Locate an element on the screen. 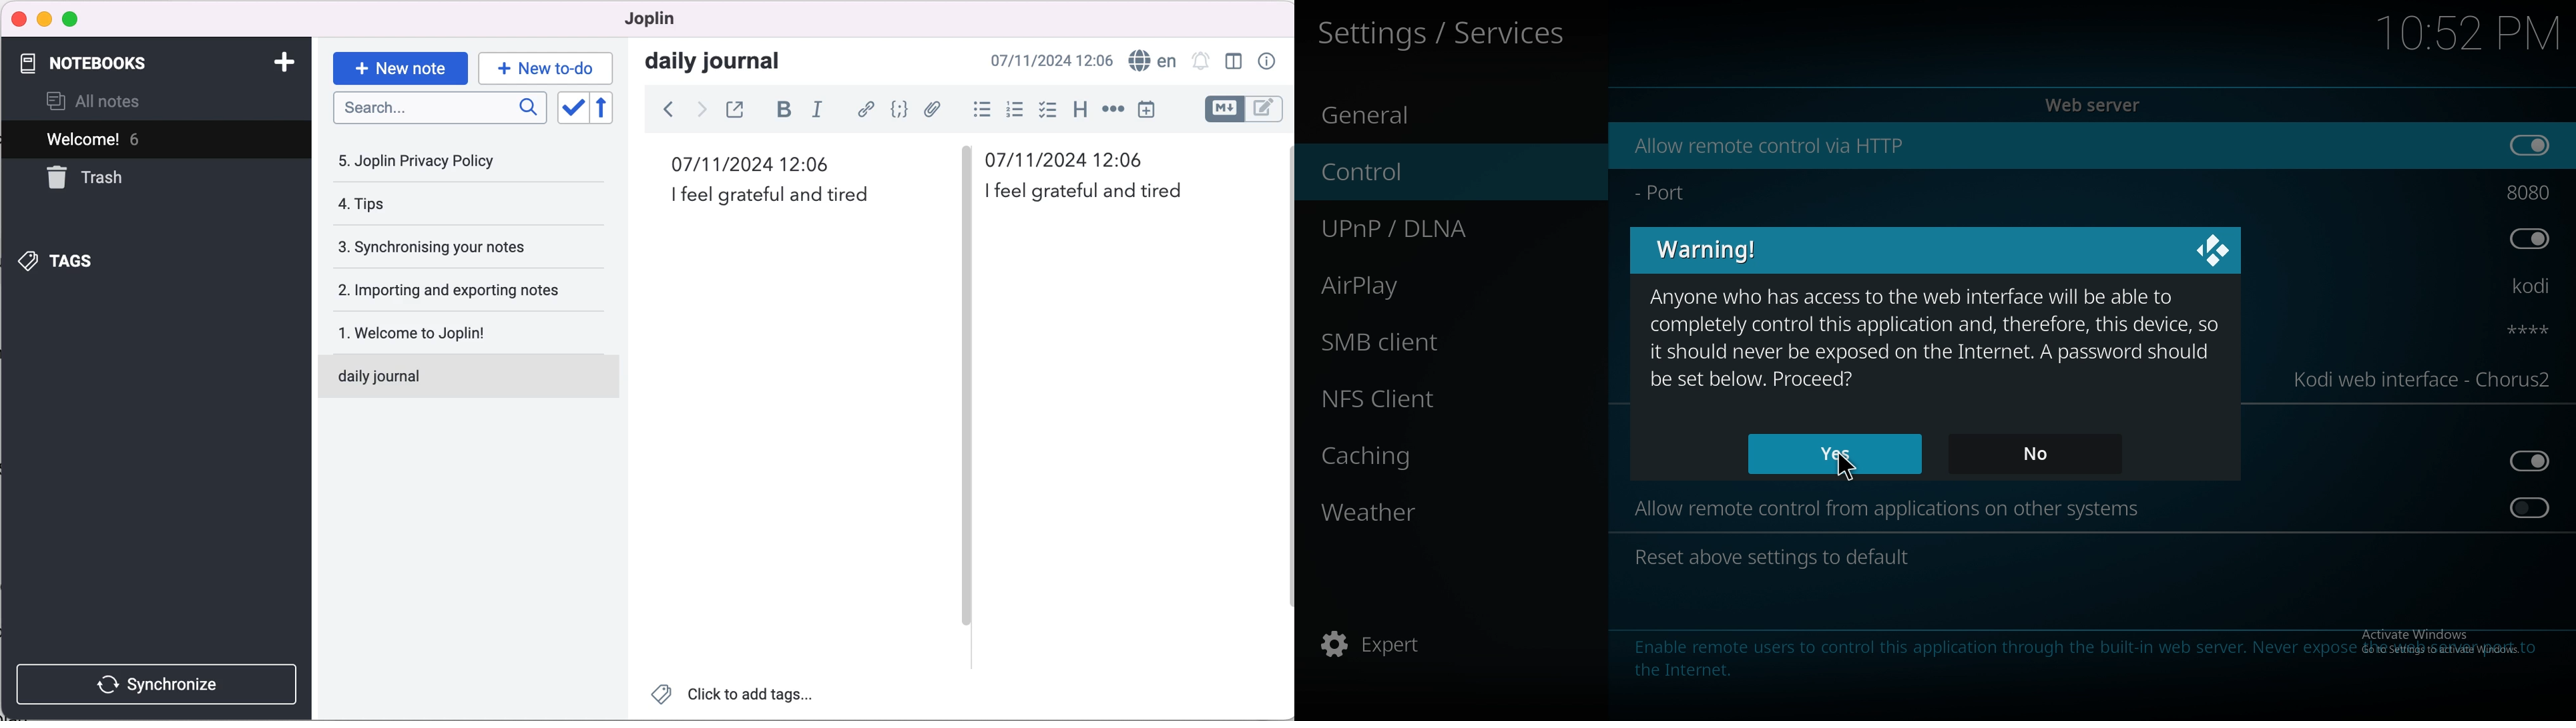 This screenshot has width=2576, height=728. heading is located at coordinates (1079, 109).